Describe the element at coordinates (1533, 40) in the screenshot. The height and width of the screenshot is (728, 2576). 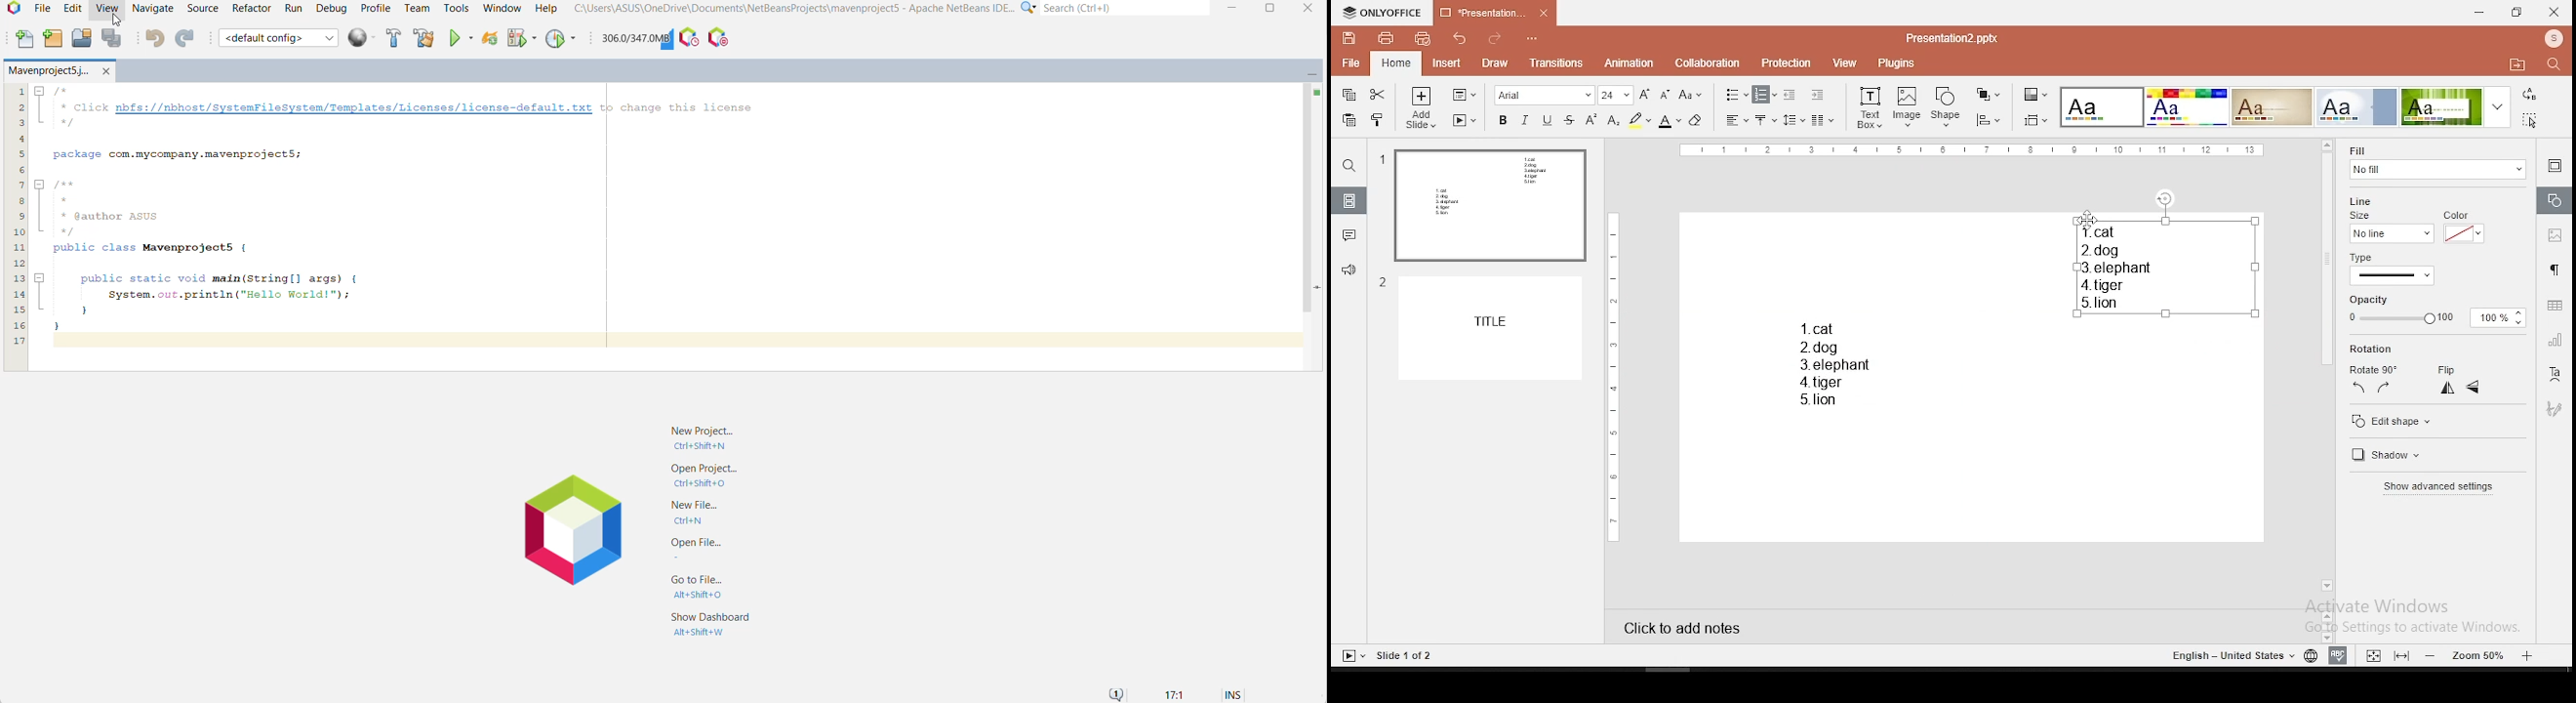
I see `options` at that location.